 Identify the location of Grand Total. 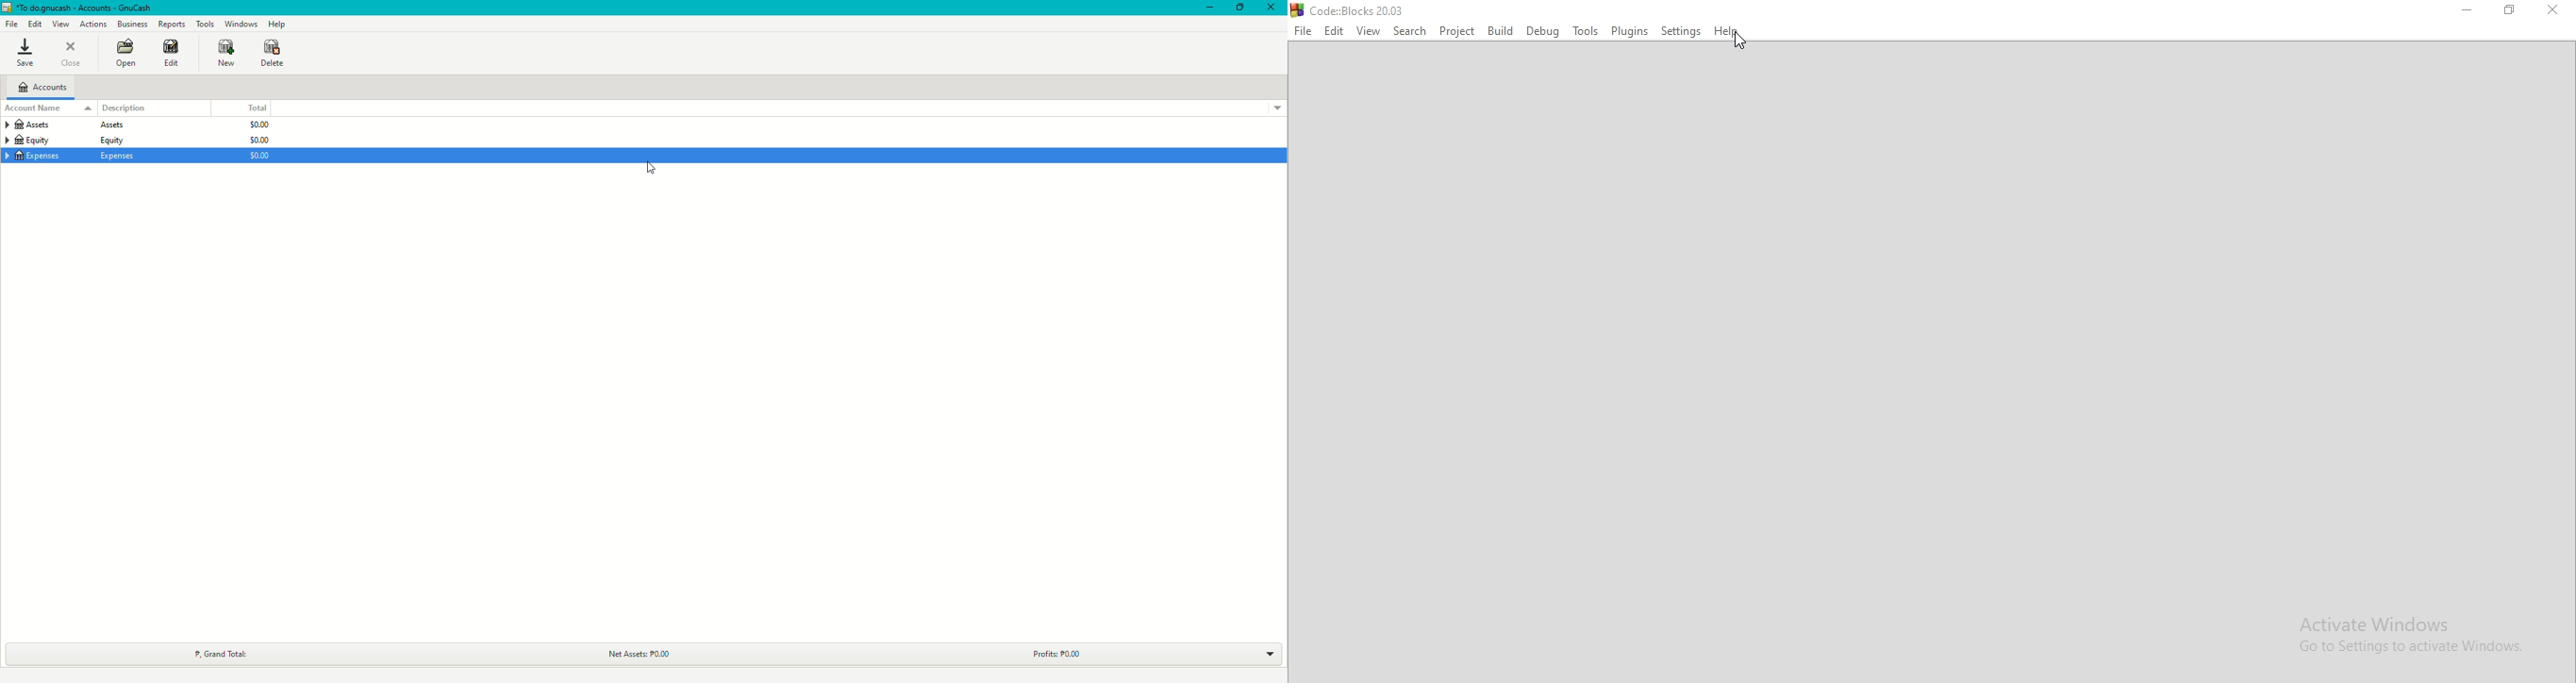
(221, 653).